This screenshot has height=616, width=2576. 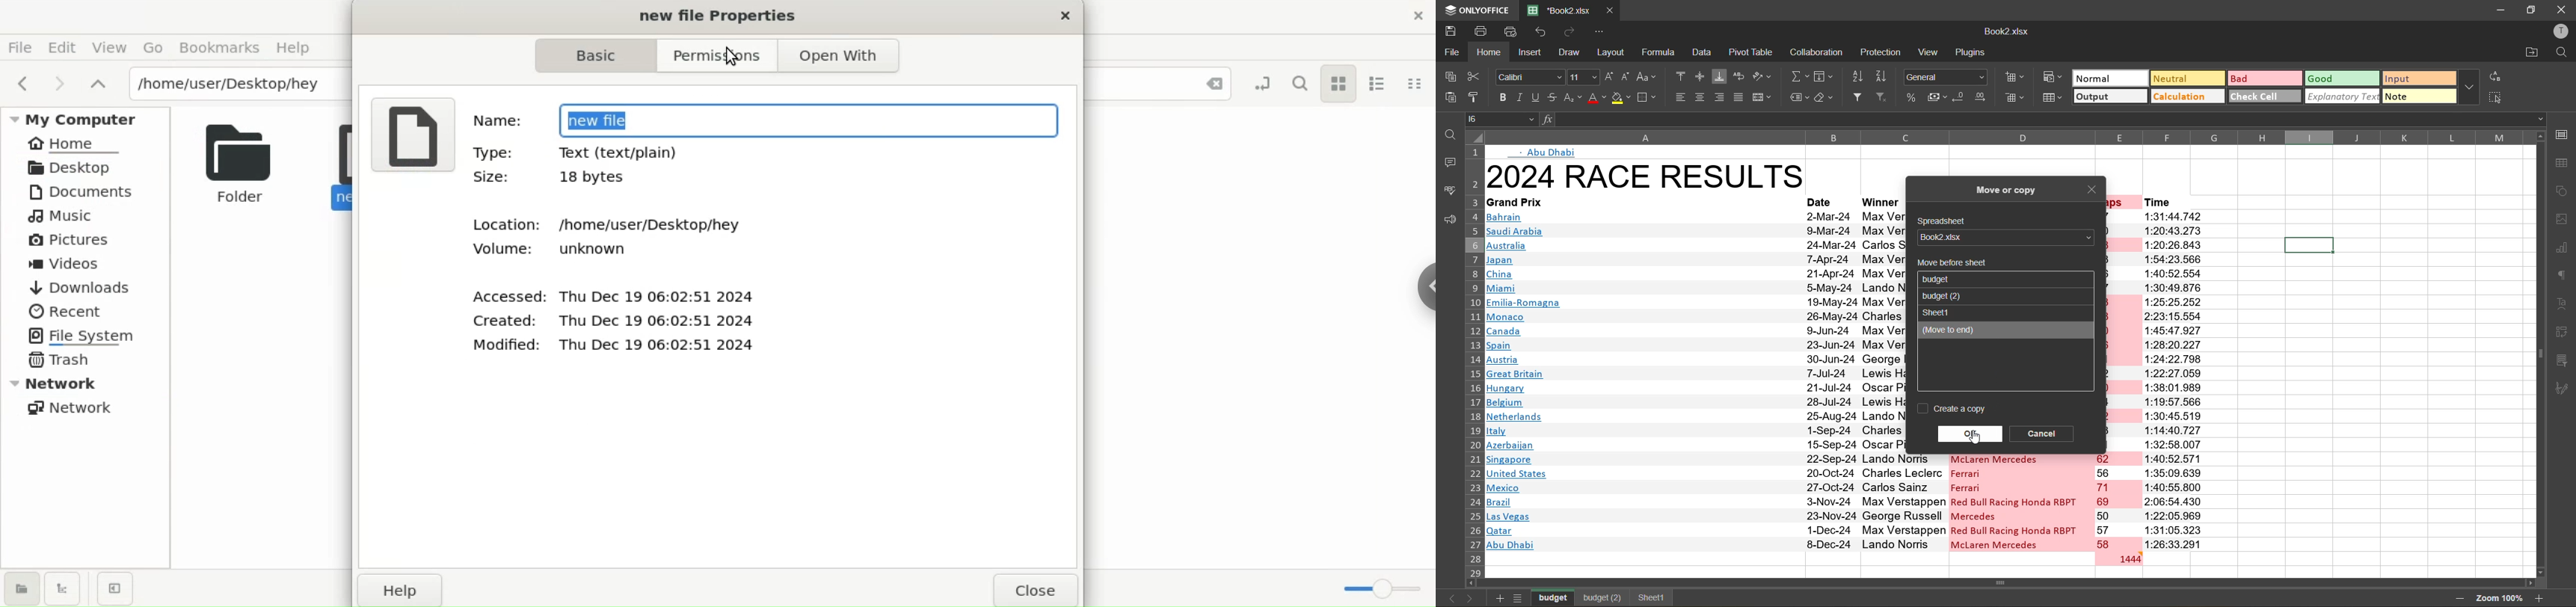 I want to click on copy style, so click(x=1475, y=96).